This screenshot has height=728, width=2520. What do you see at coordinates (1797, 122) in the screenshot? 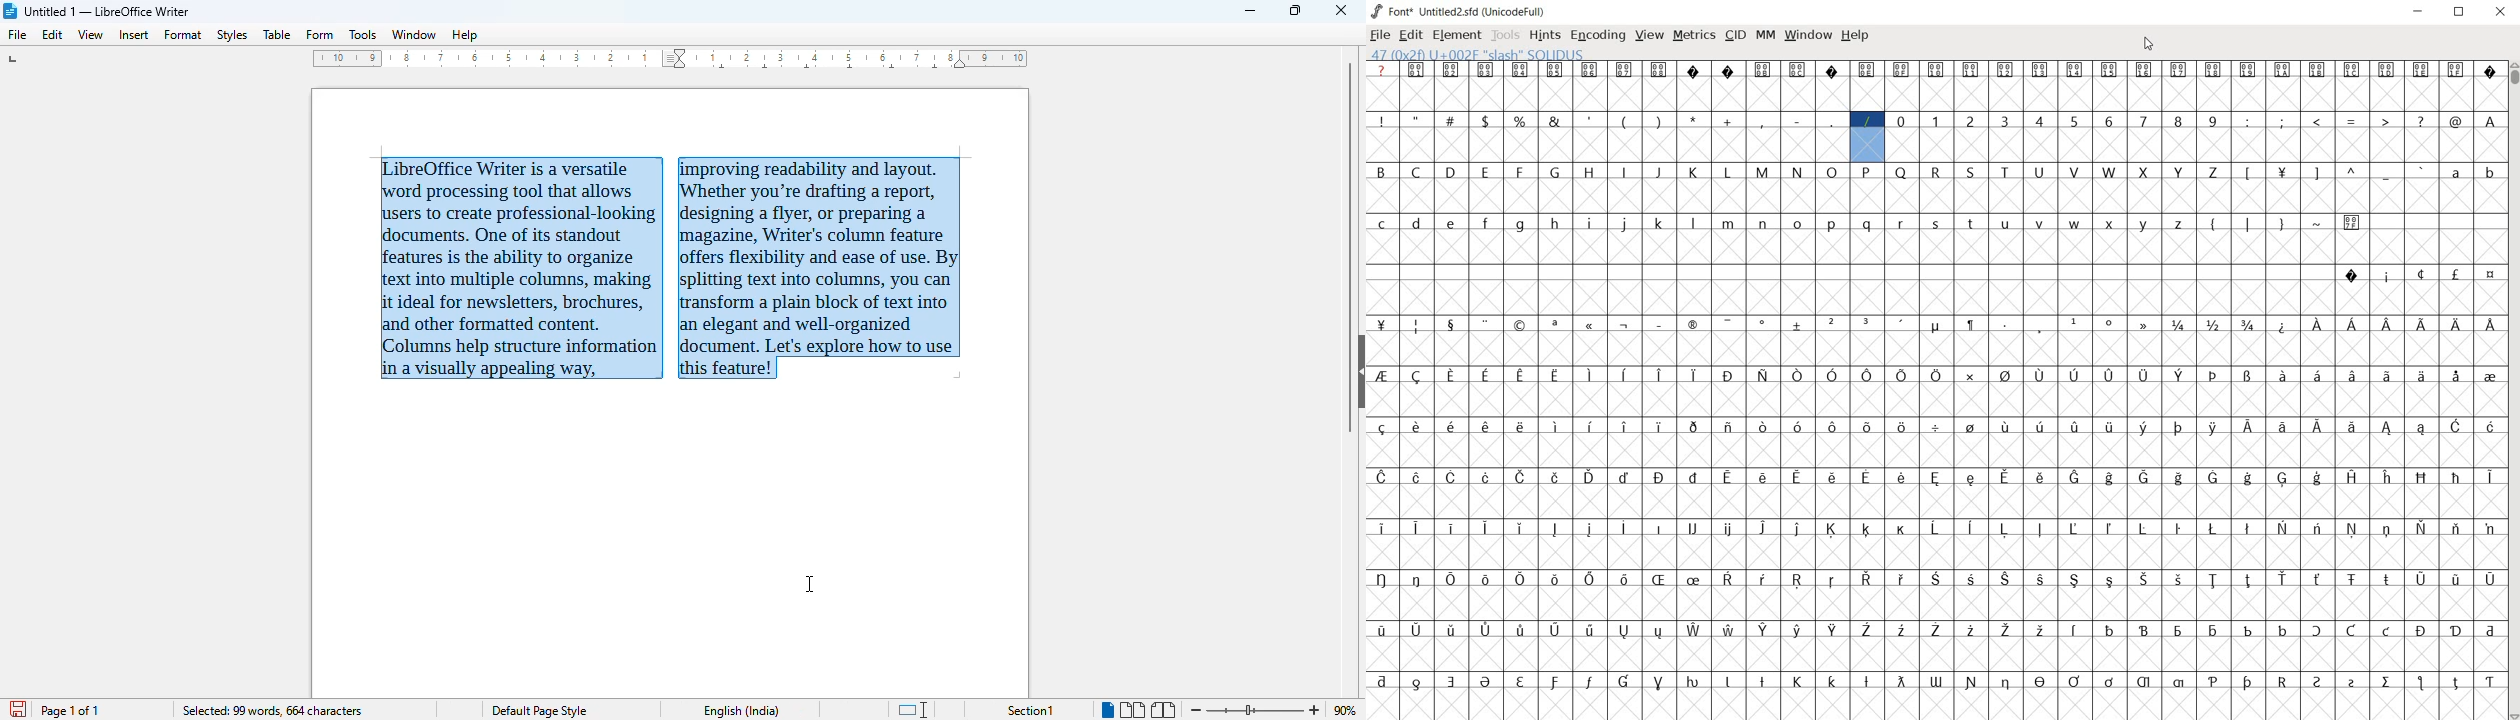
I see `glyph` at bounding box center [1797, 122].